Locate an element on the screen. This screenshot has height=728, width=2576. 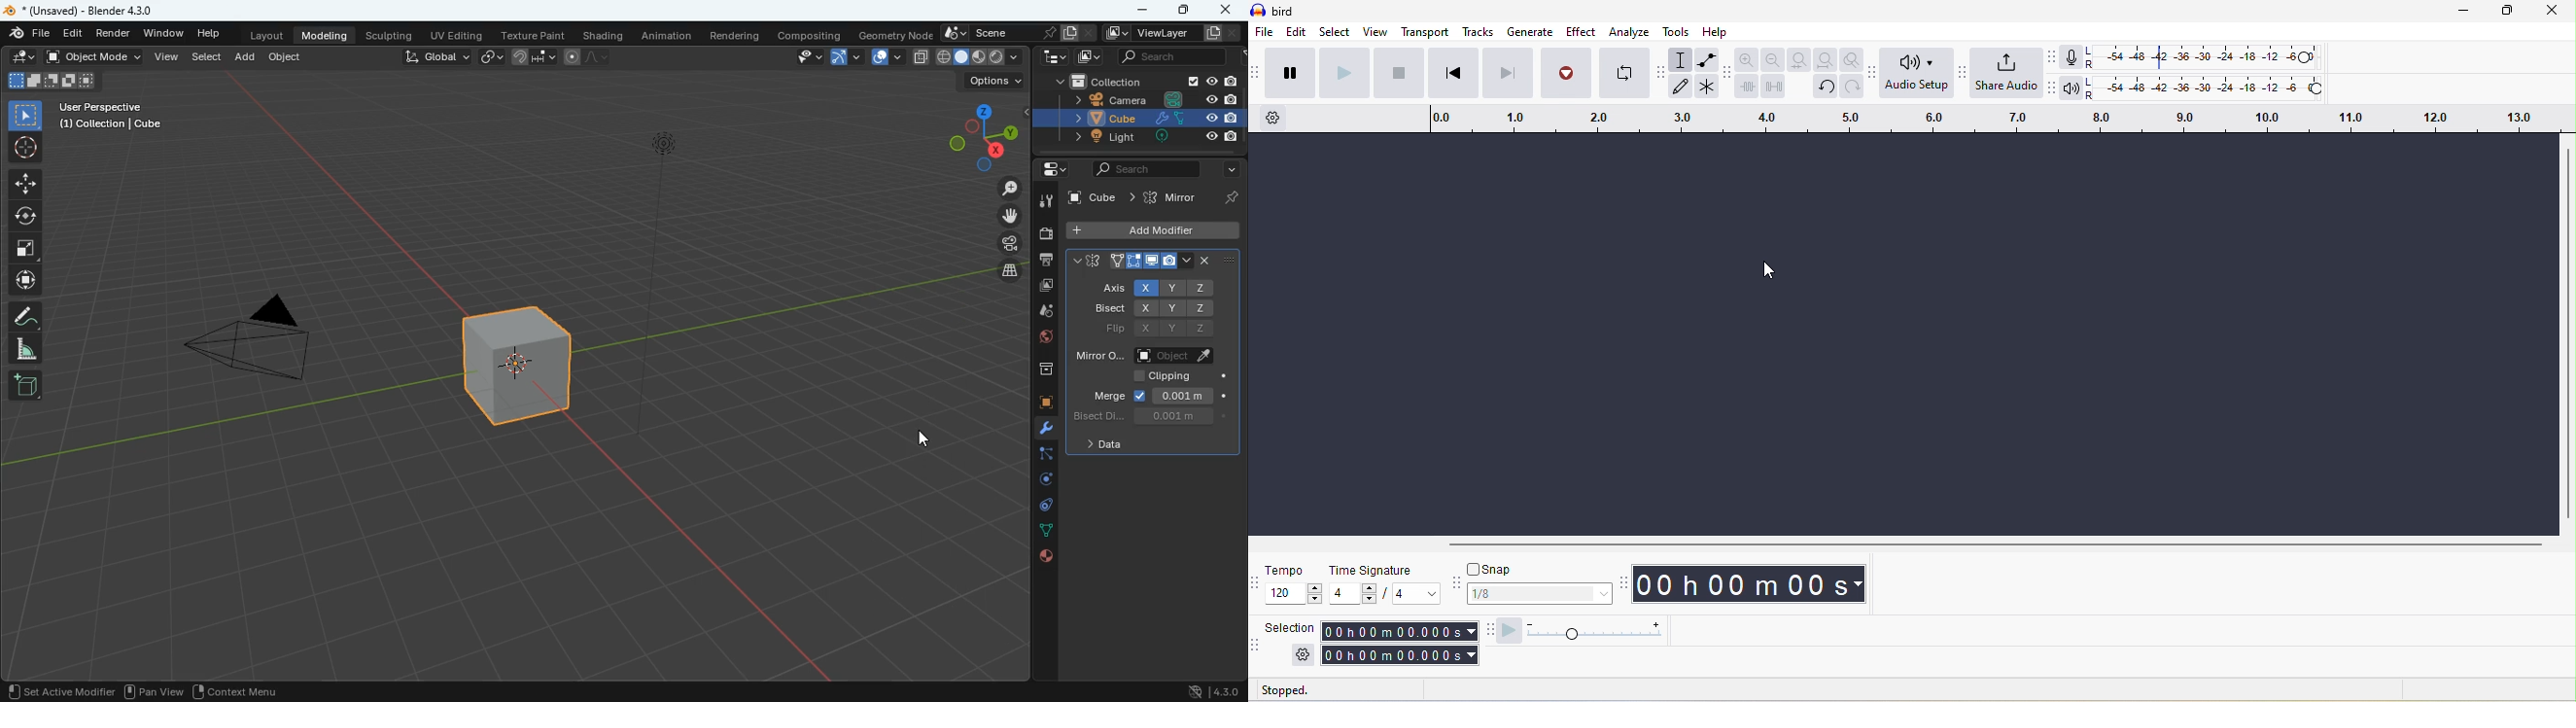
control is located at coordinates (1037, 506).